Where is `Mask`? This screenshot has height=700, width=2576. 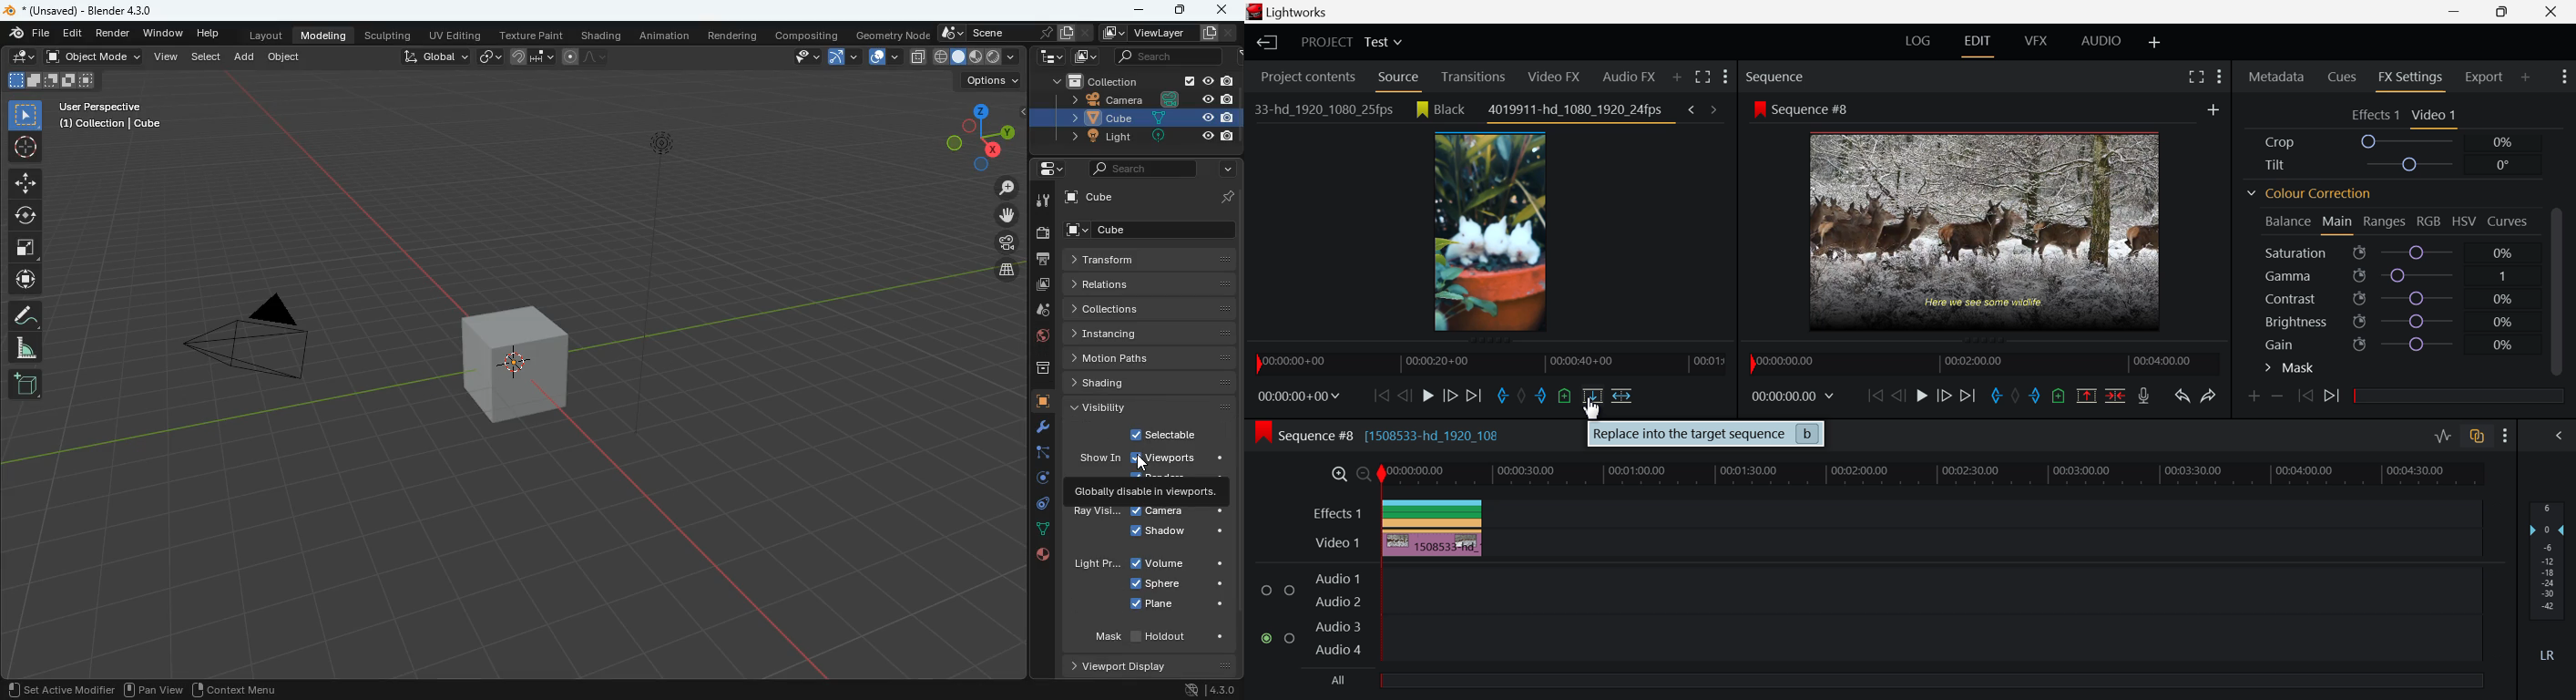
Mask is located at coordinates (2292, 368).